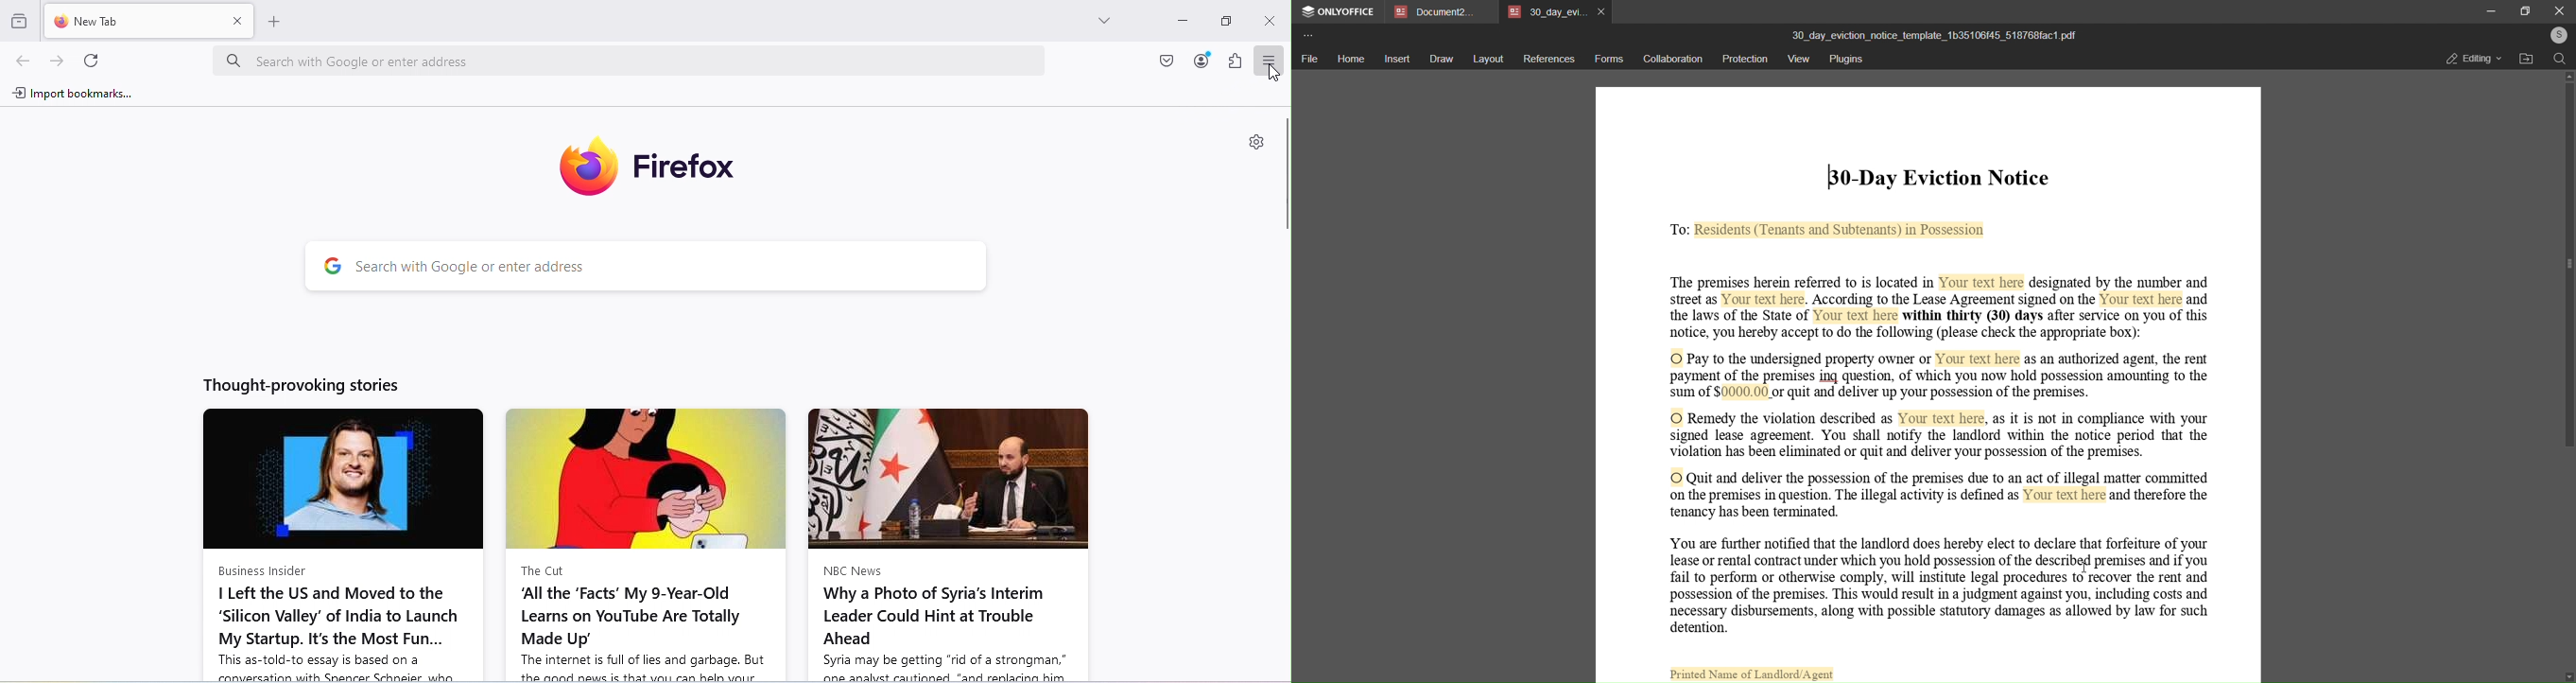 The image size is (2576, 700). What do you see at coordinates (2555, 35) in the screenshot?
I see `user` at bounding box center [2555, 35].